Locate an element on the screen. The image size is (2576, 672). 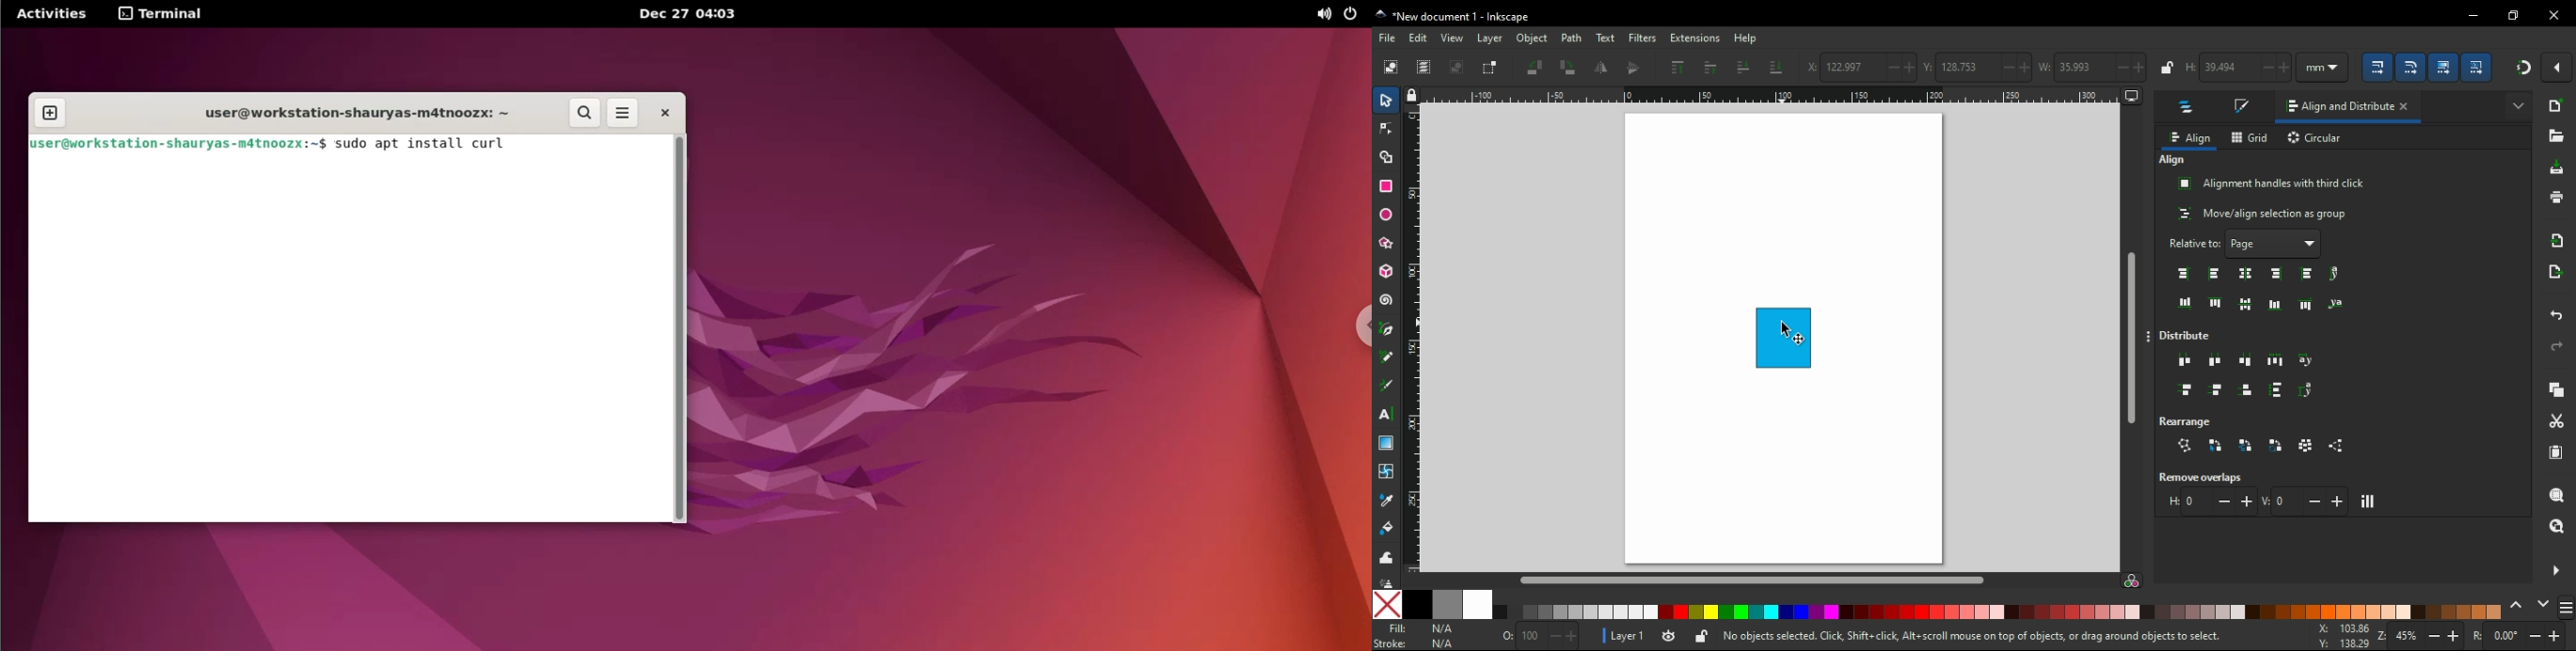
exchange positions of selected objects - rotate around center point is located at coordinates (2277, 444).